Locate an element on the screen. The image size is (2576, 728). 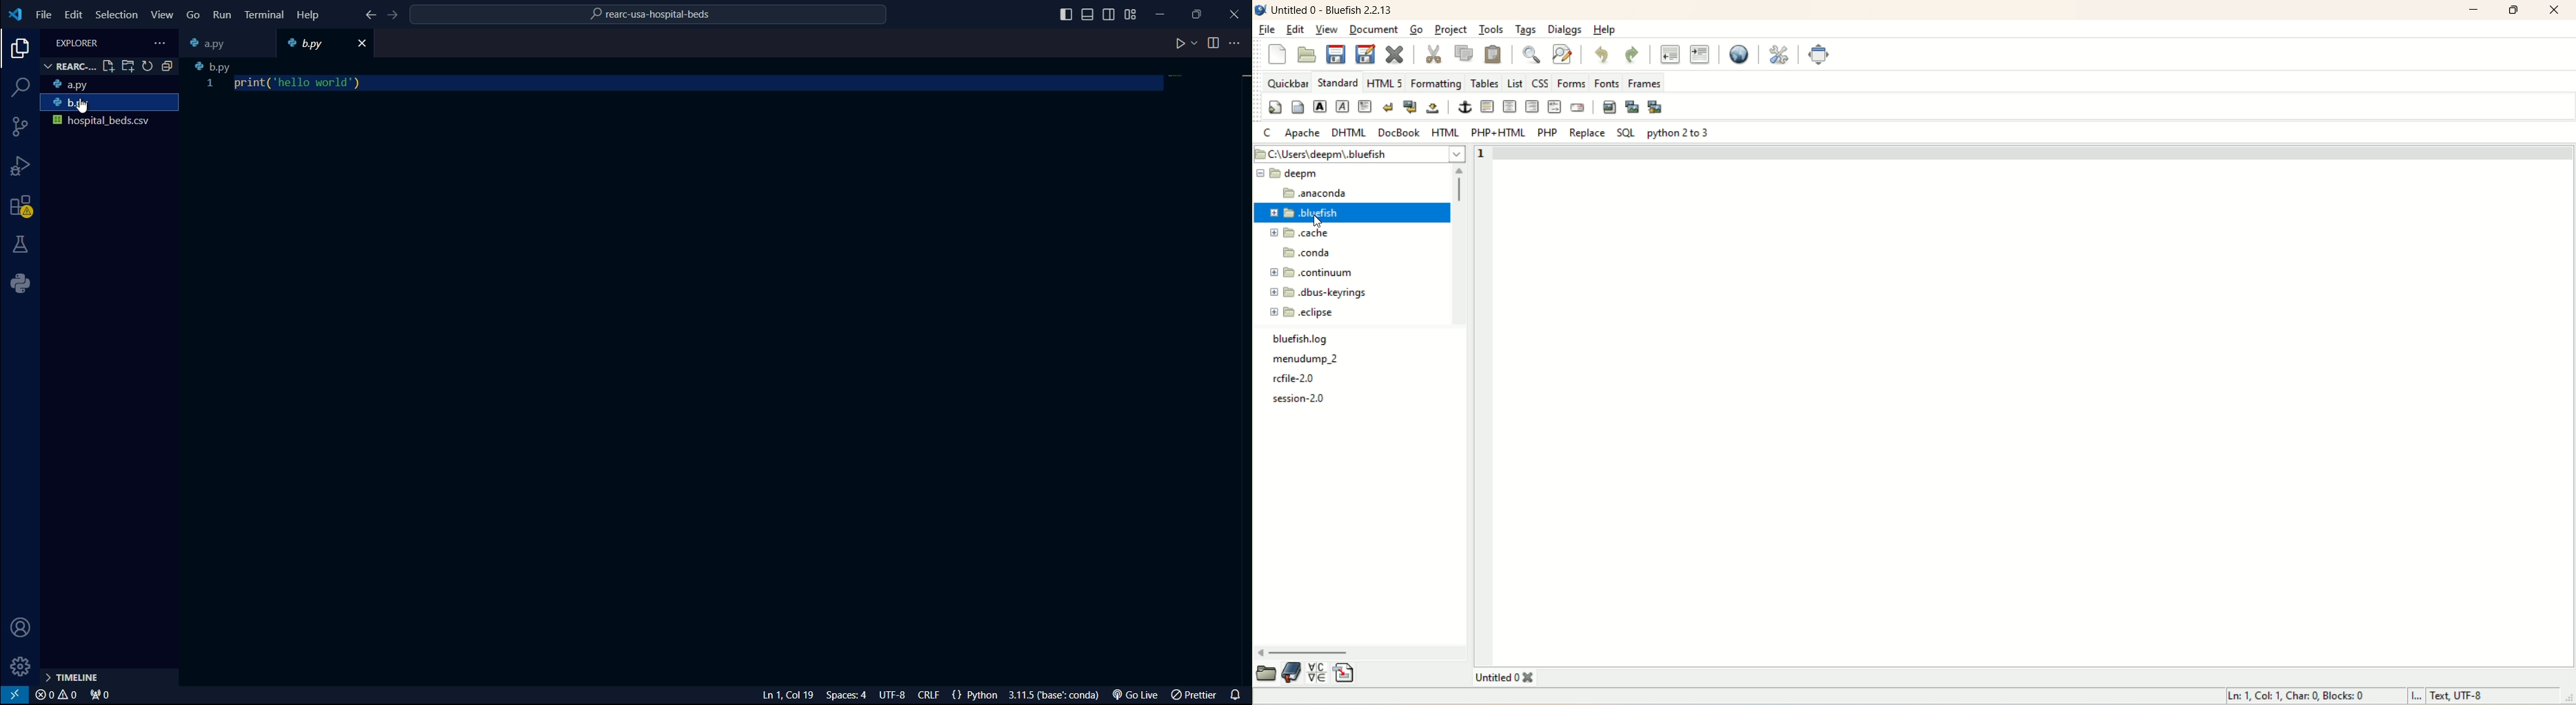
go is located at coordinates (1416, 30).